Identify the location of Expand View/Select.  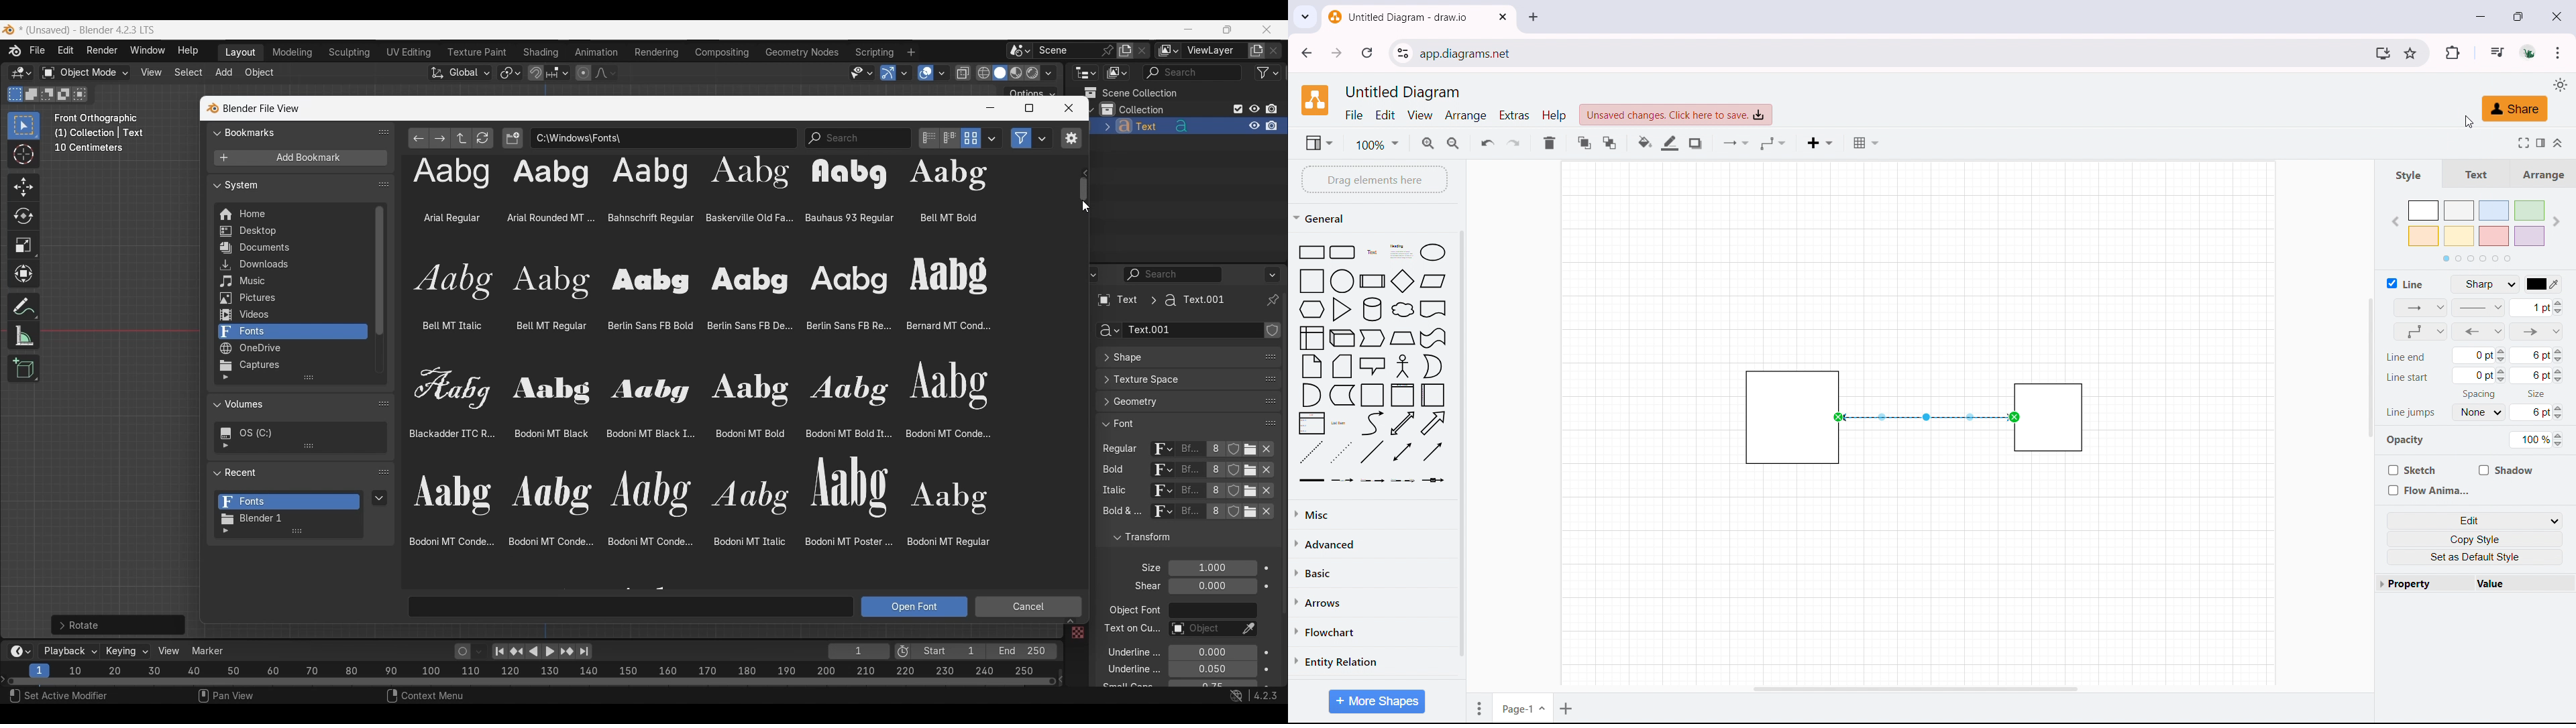
(1070, 621).